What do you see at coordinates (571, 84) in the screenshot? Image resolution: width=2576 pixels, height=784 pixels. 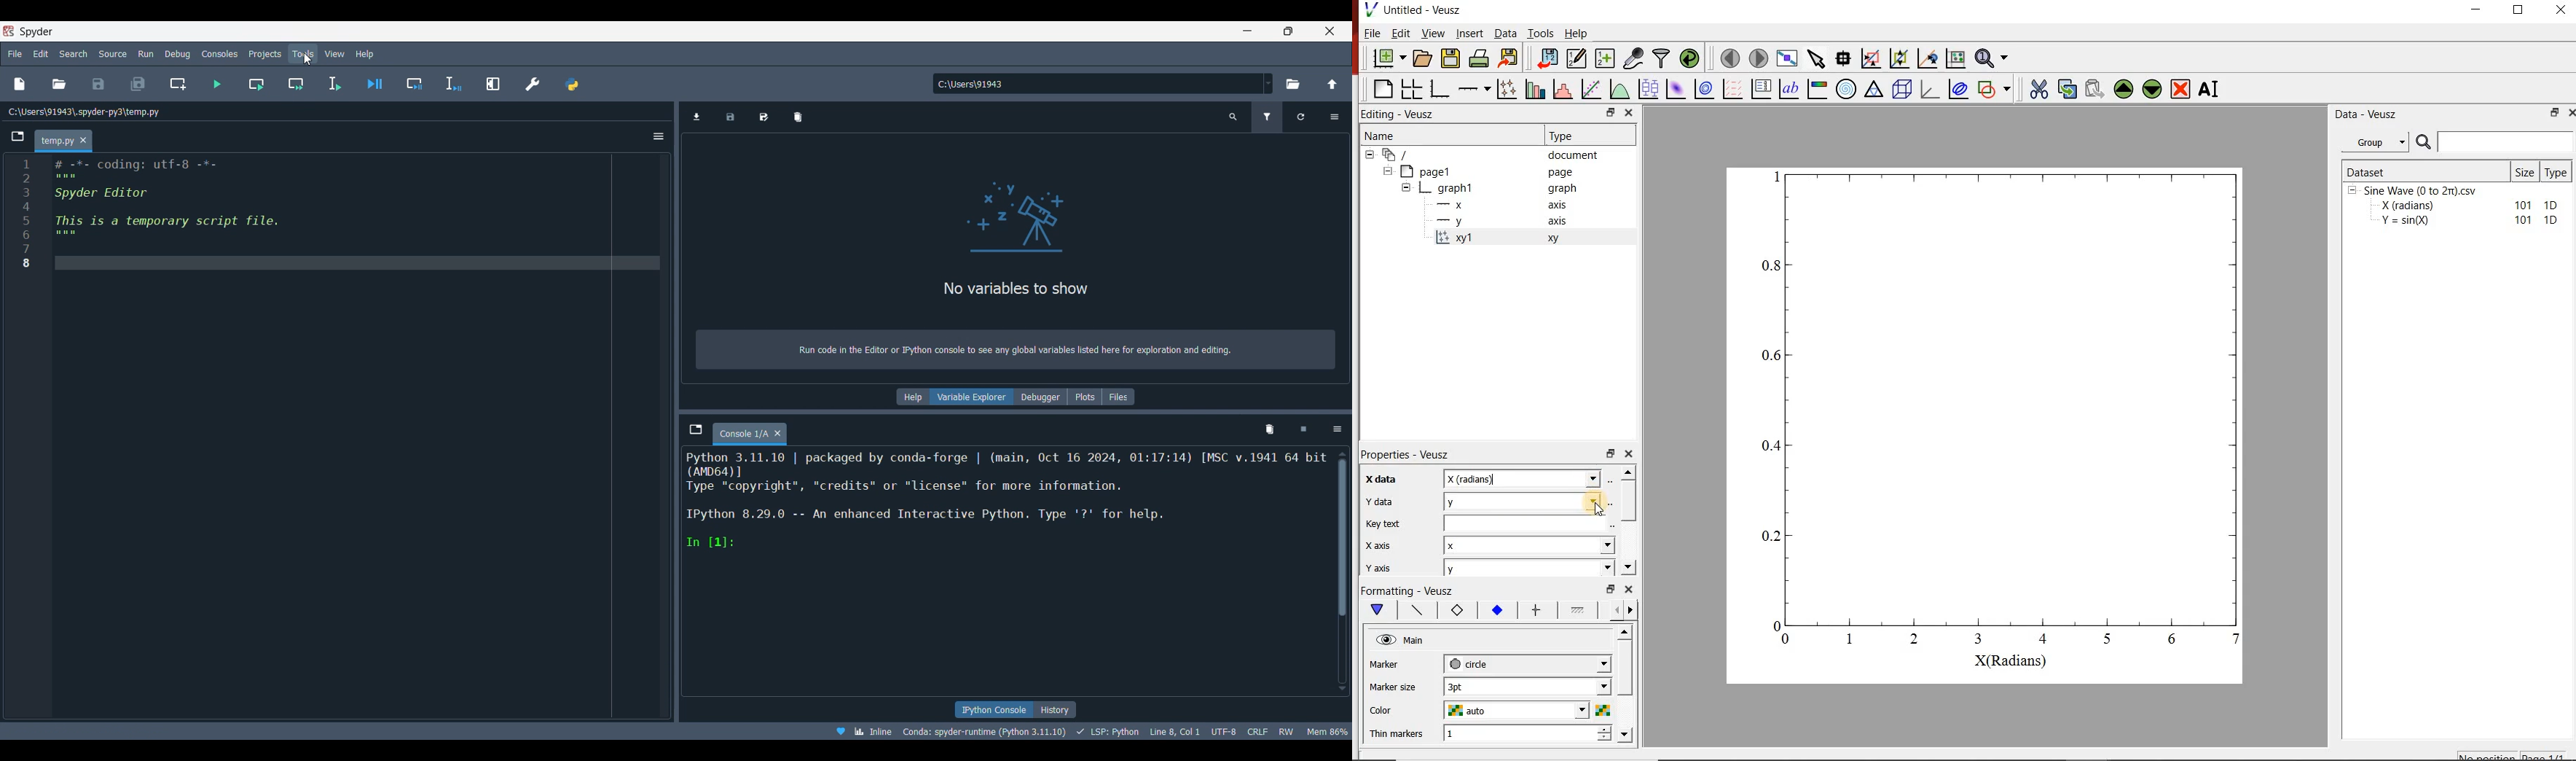 I see `PYTHONPATH manager` at bounding box center [571, 84].